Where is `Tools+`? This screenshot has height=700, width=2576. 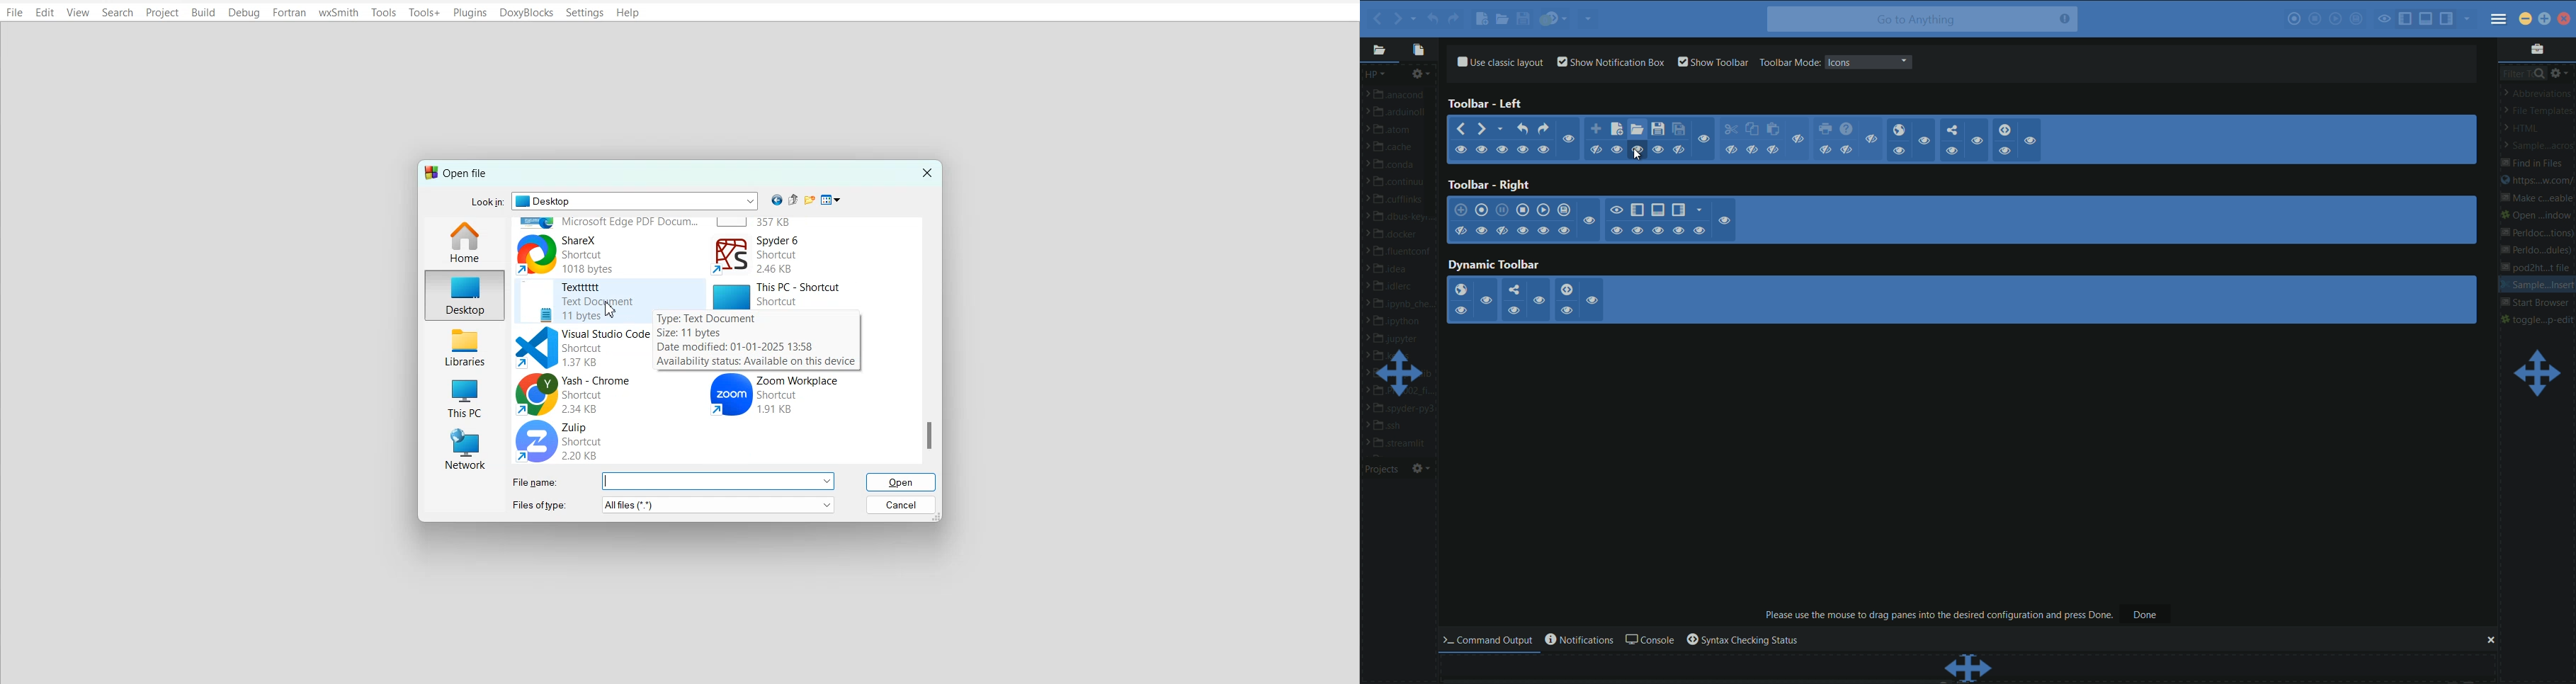 Tools+ is located at coordinates (425, 13).